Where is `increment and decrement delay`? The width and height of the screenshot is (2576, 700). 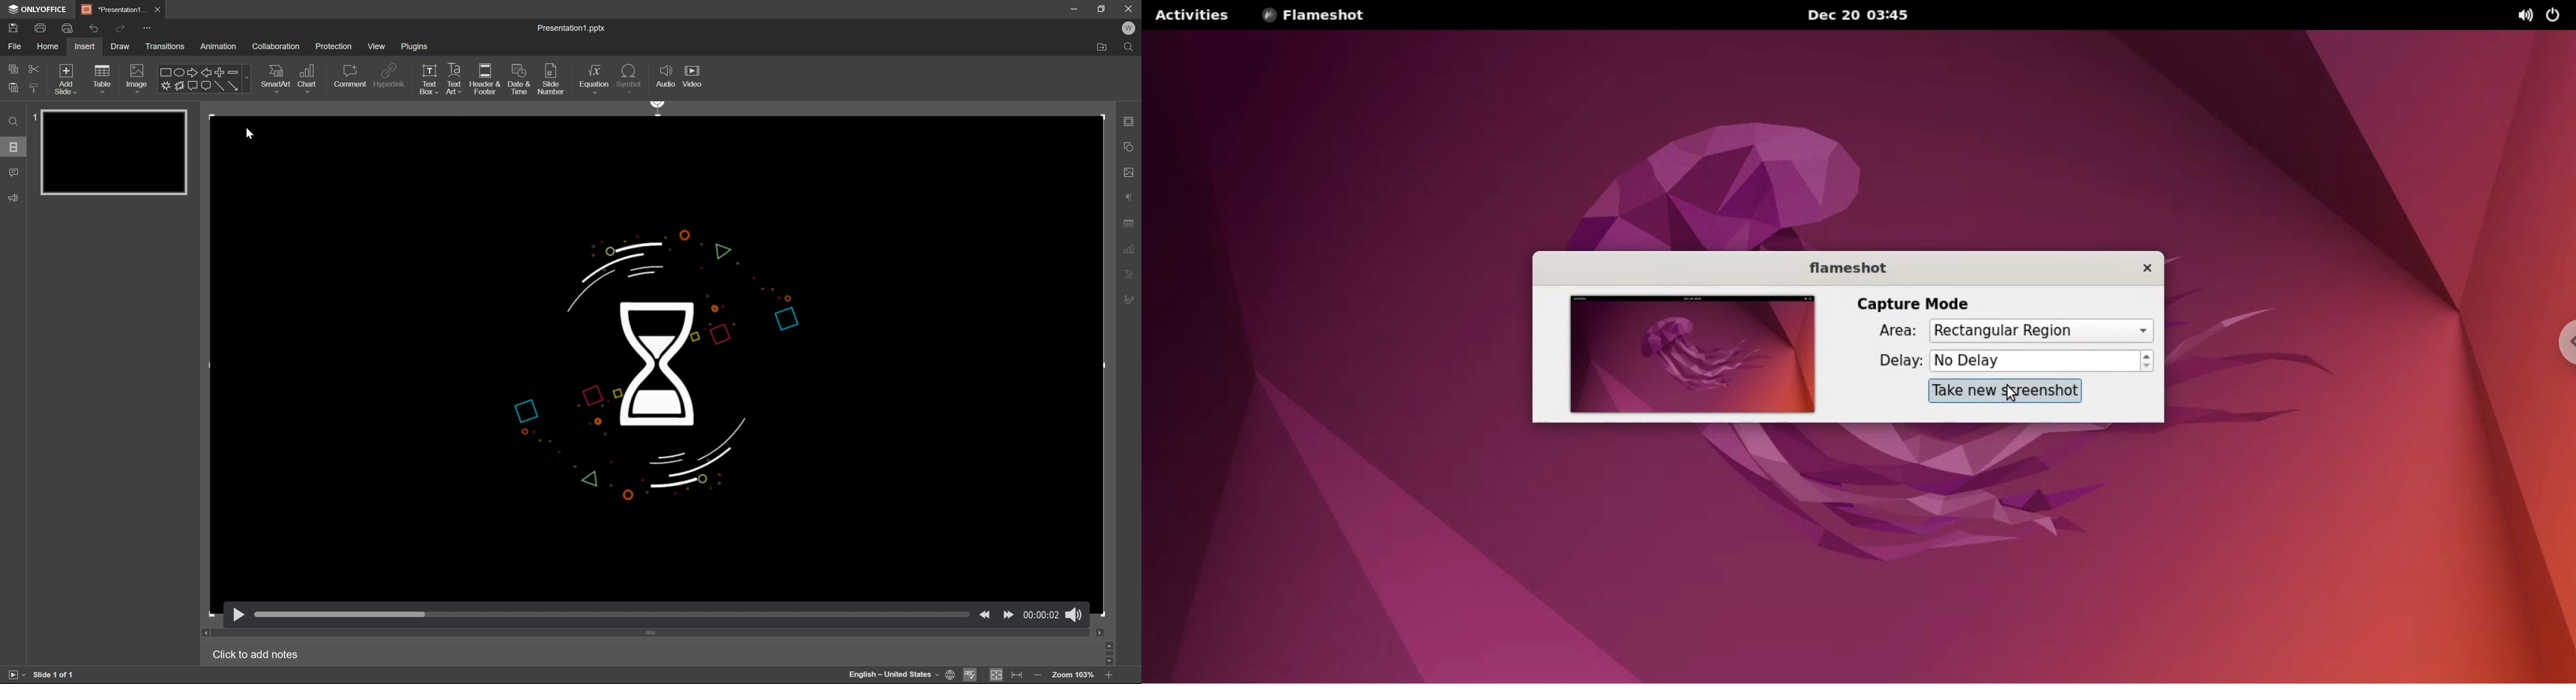 increment and decrement delay is located at coordinates (2150, 362).